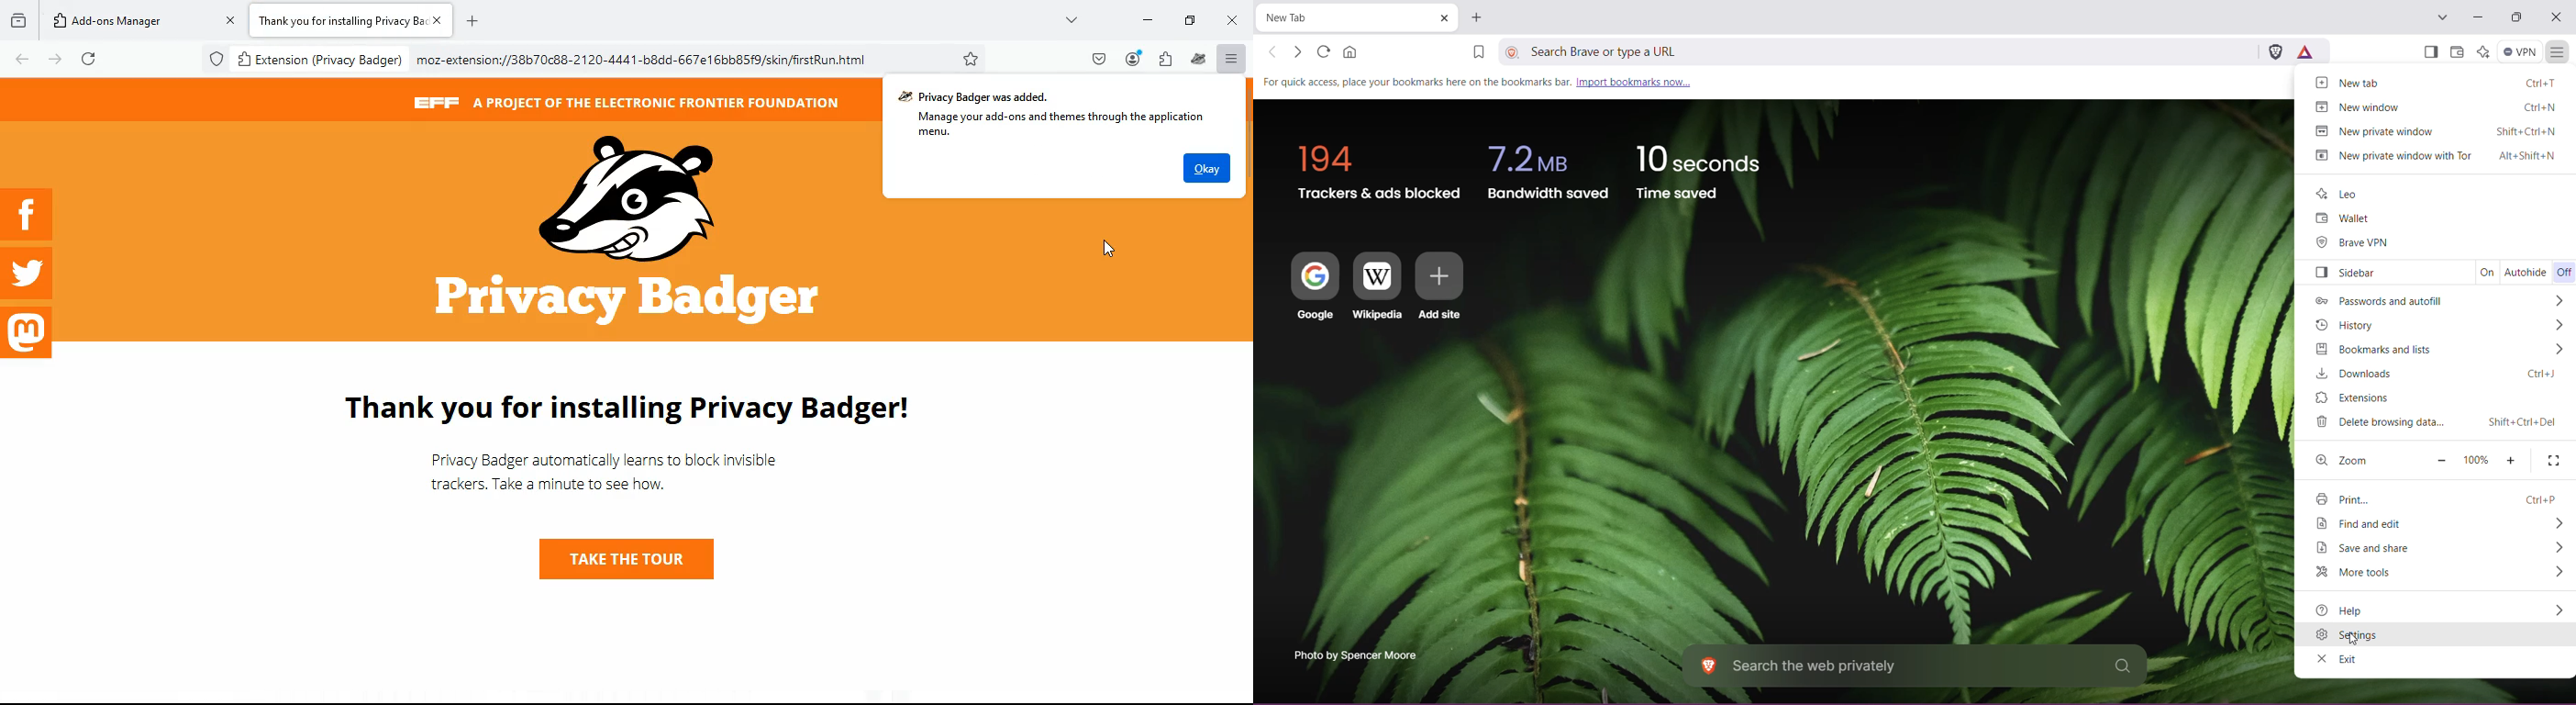 The width and height of the screenshot is (2576, 728). What do you see at coordinates (469, 20) in the screenshot?
I see `open new tab` at bounding box center [469, 20].